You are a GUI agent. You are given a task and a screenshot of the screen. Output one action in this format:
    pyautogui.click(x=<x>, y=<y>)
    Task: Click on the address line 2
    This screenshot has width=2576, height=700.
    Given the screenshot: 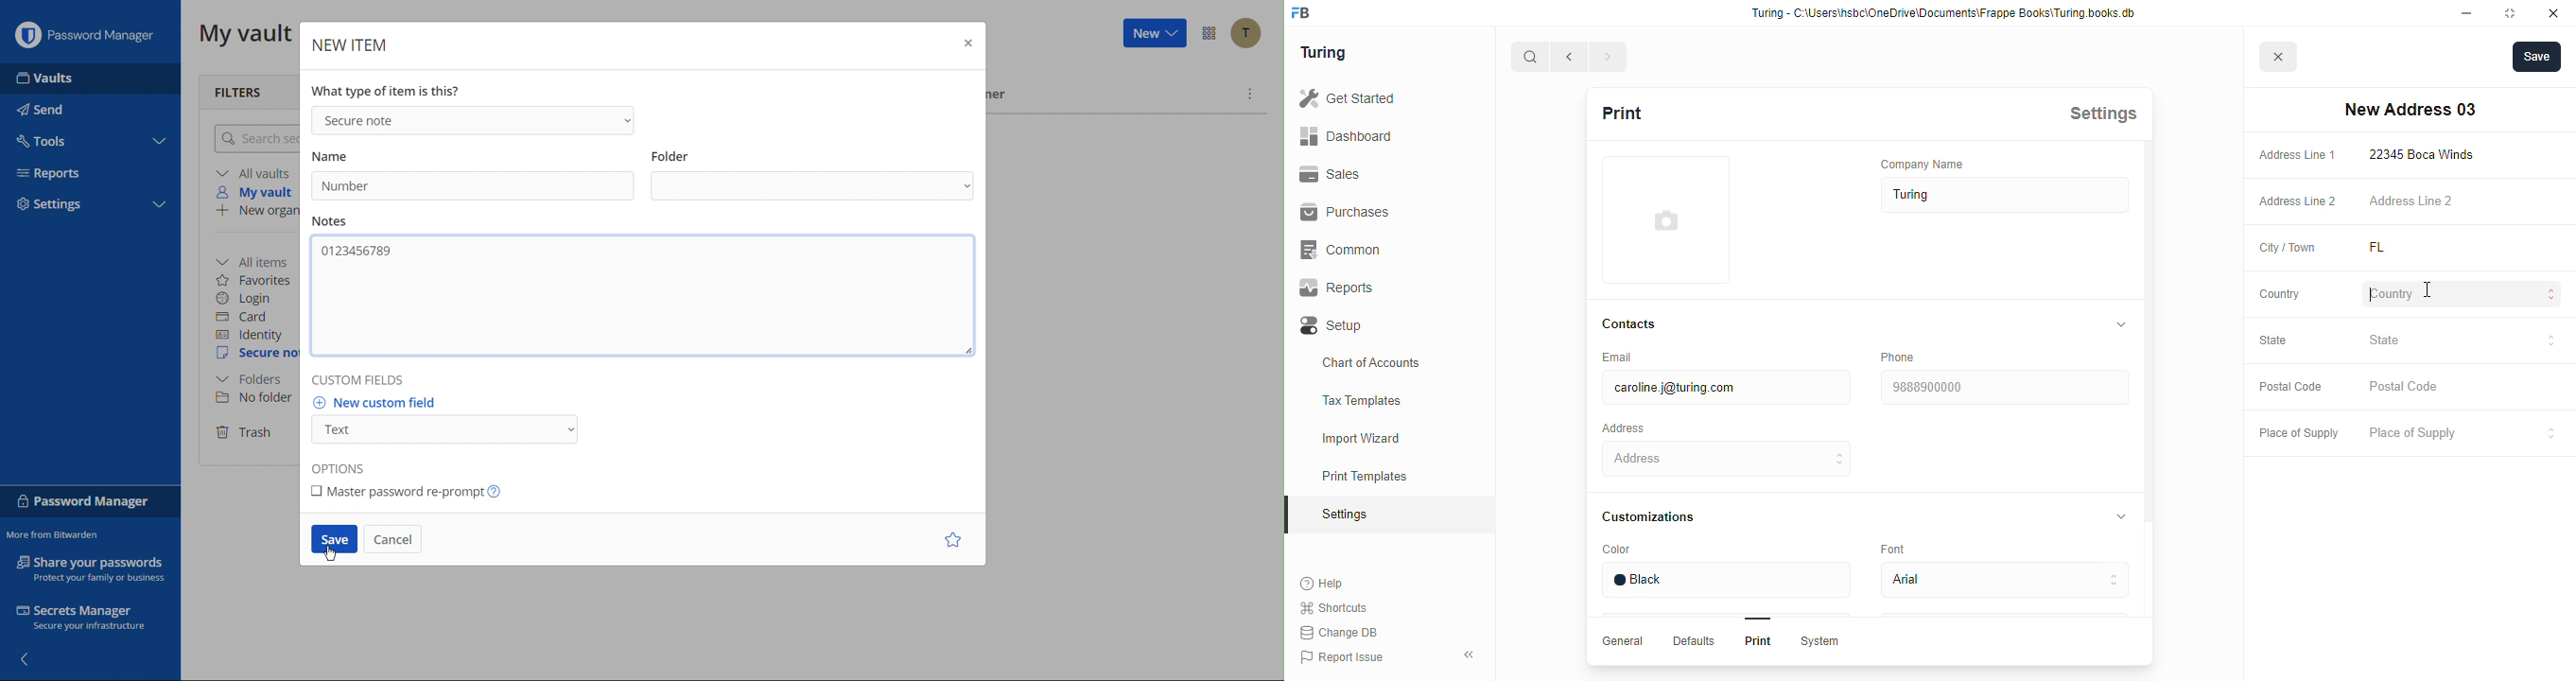 What is the action you would take?
    pyautogui.click(x=2298, y=201)
    